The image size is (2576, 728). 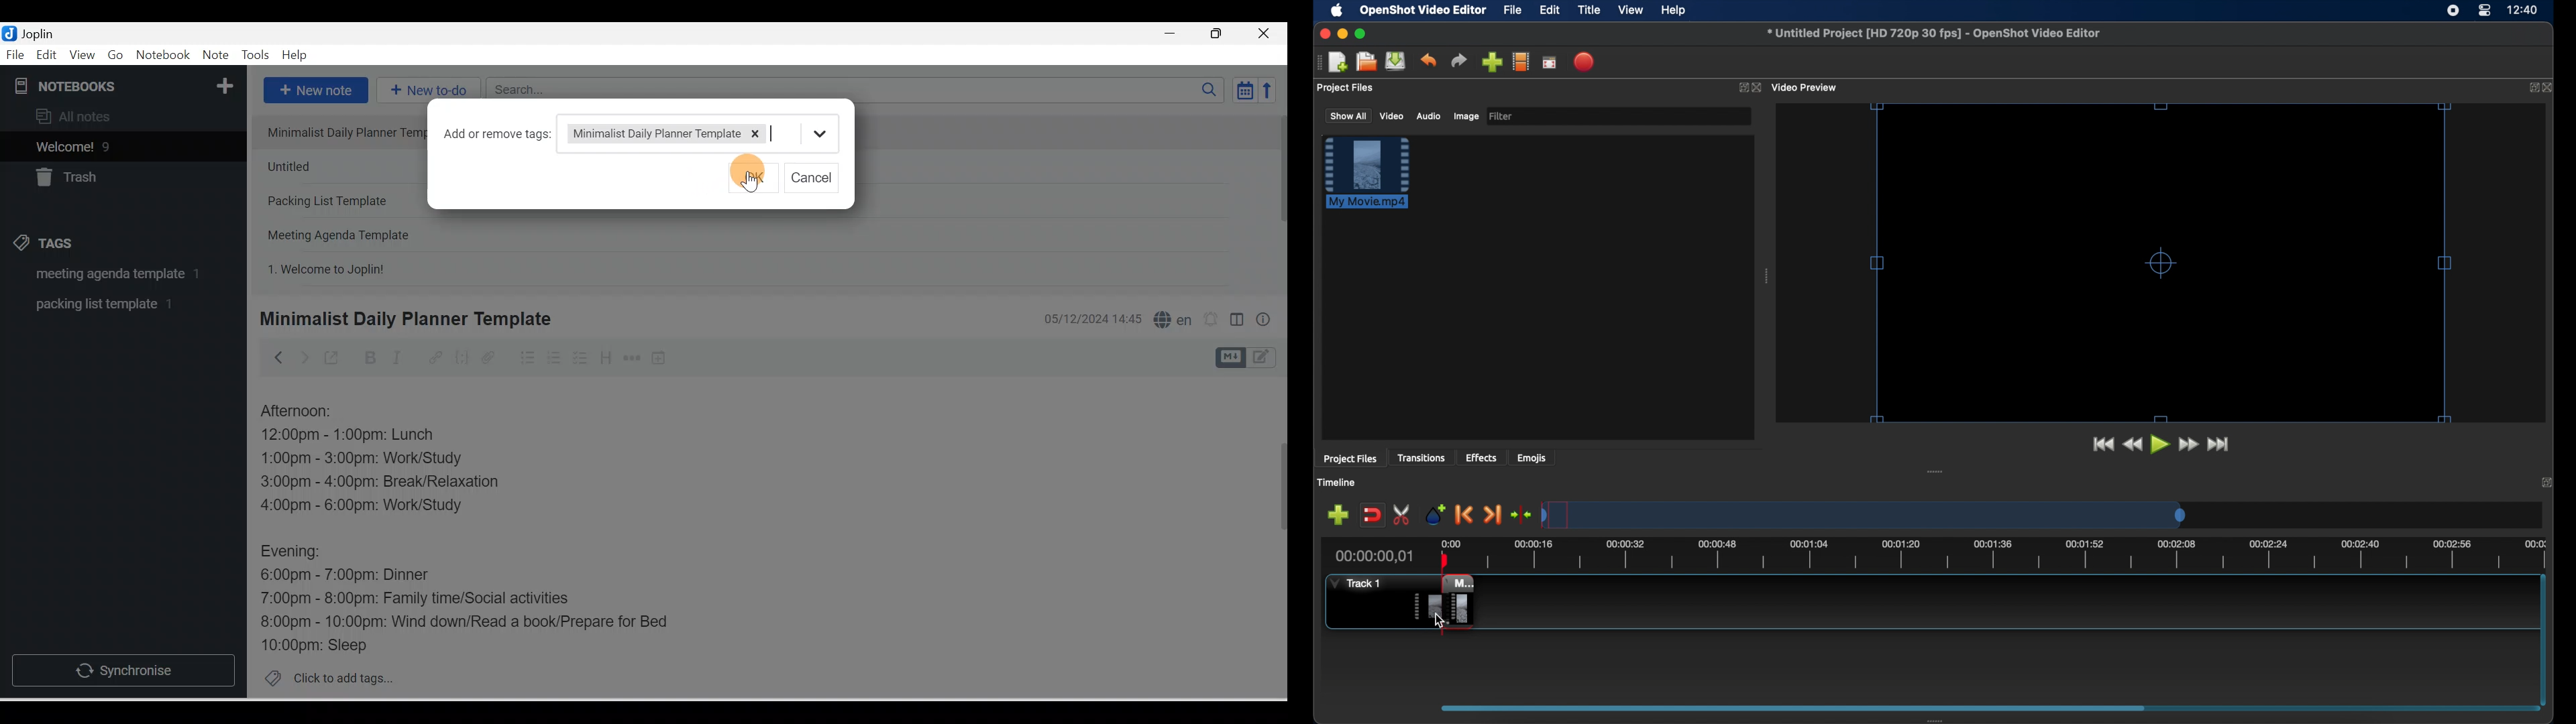 I want to click on 10:00pm: Sleep, so click(x=321, y=644).